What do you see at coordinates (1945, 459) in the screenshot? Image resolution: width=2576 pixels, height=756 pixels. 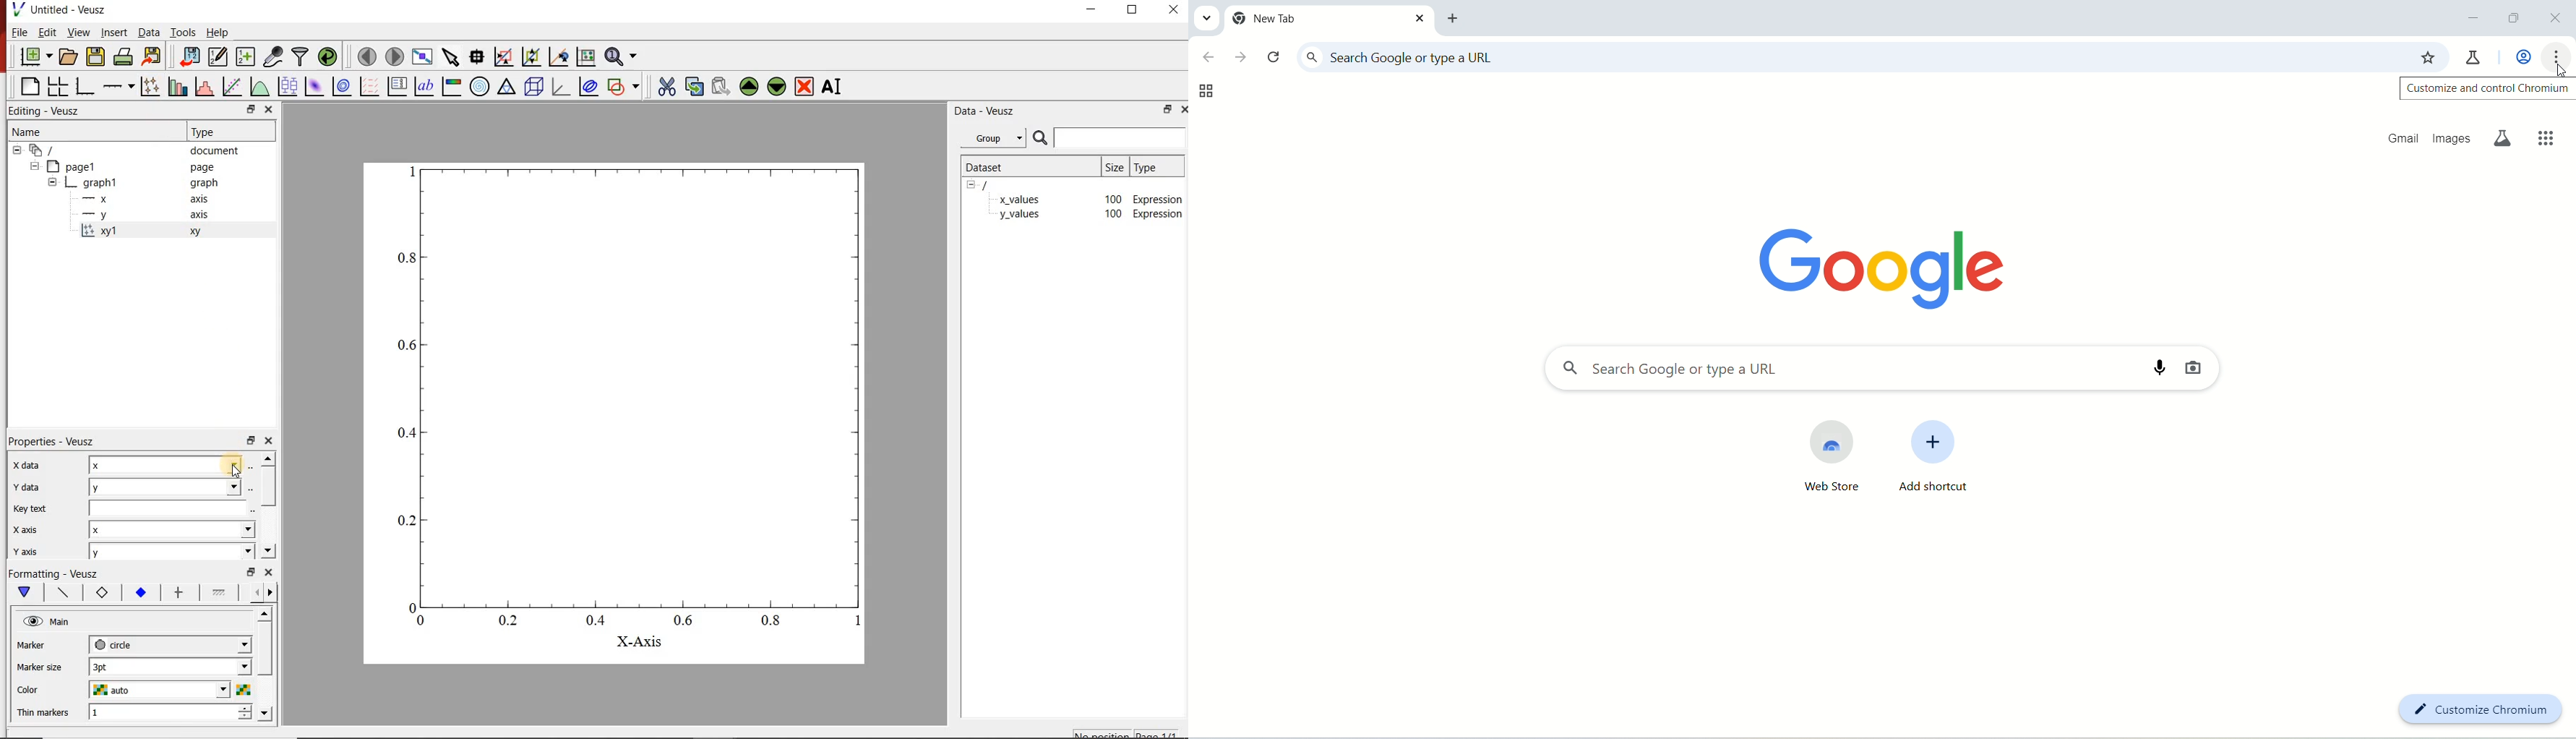 I see `add shortcut` at bounding box center [1945, 459].